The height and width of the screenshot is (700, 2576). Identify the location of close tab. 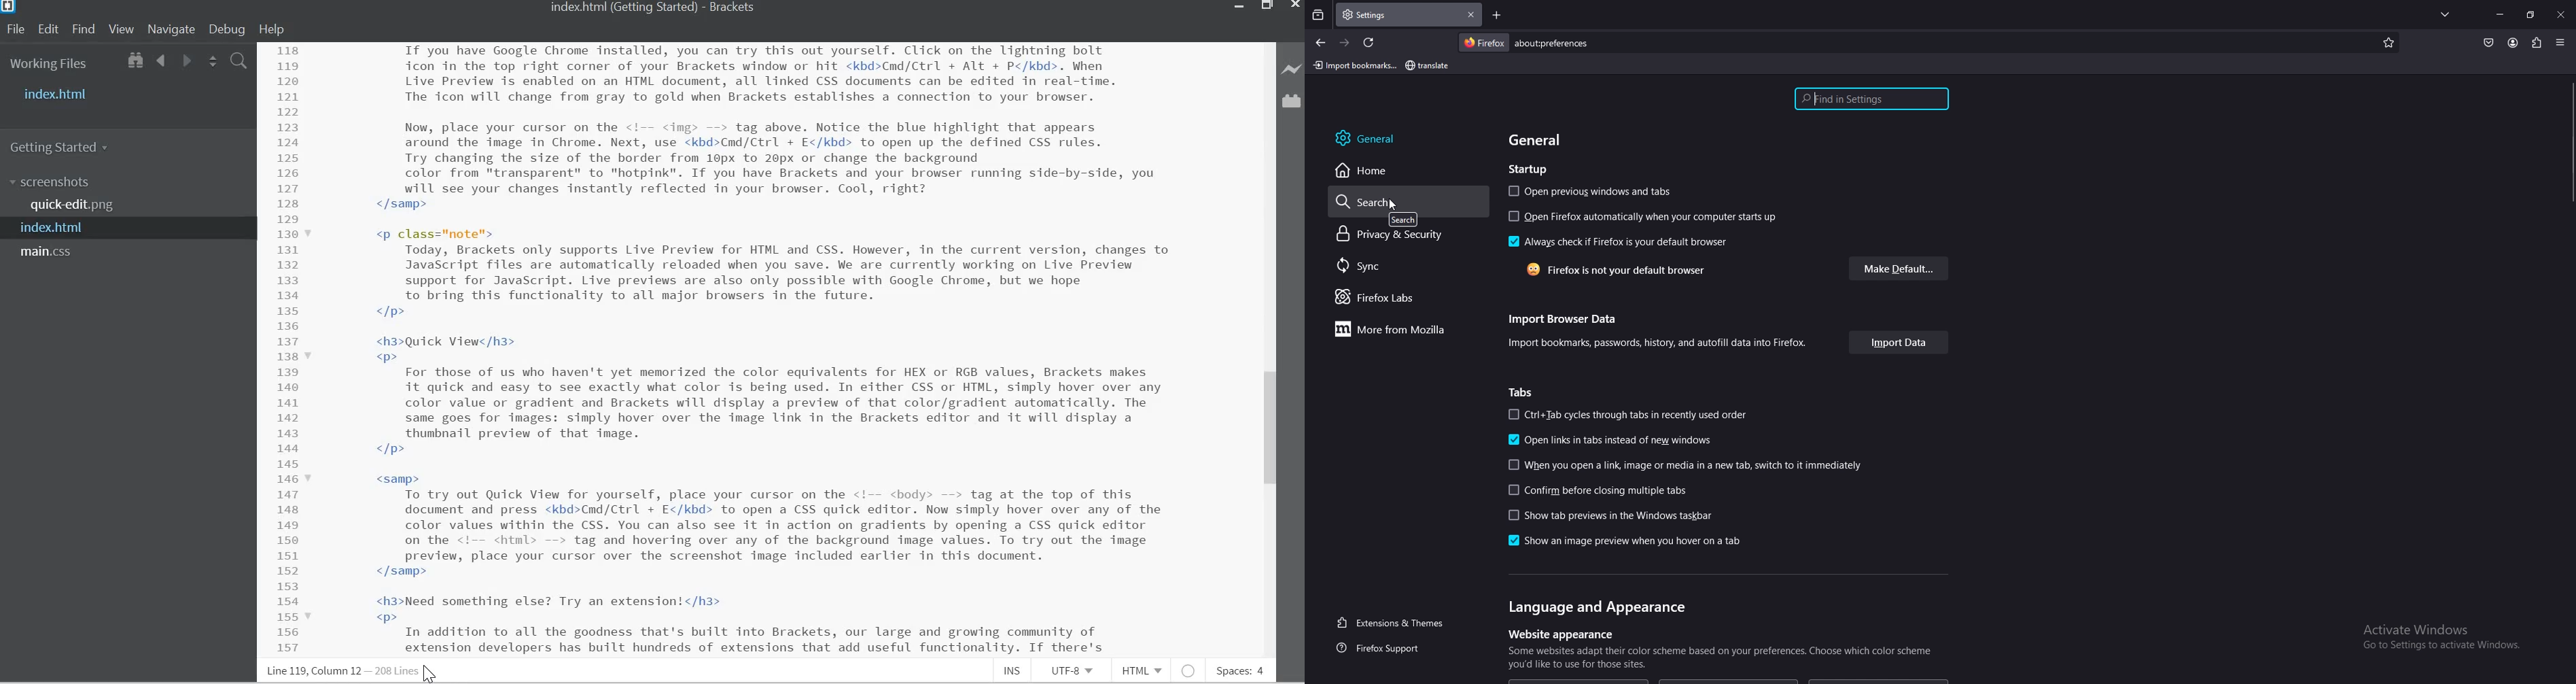
(1473, 14).